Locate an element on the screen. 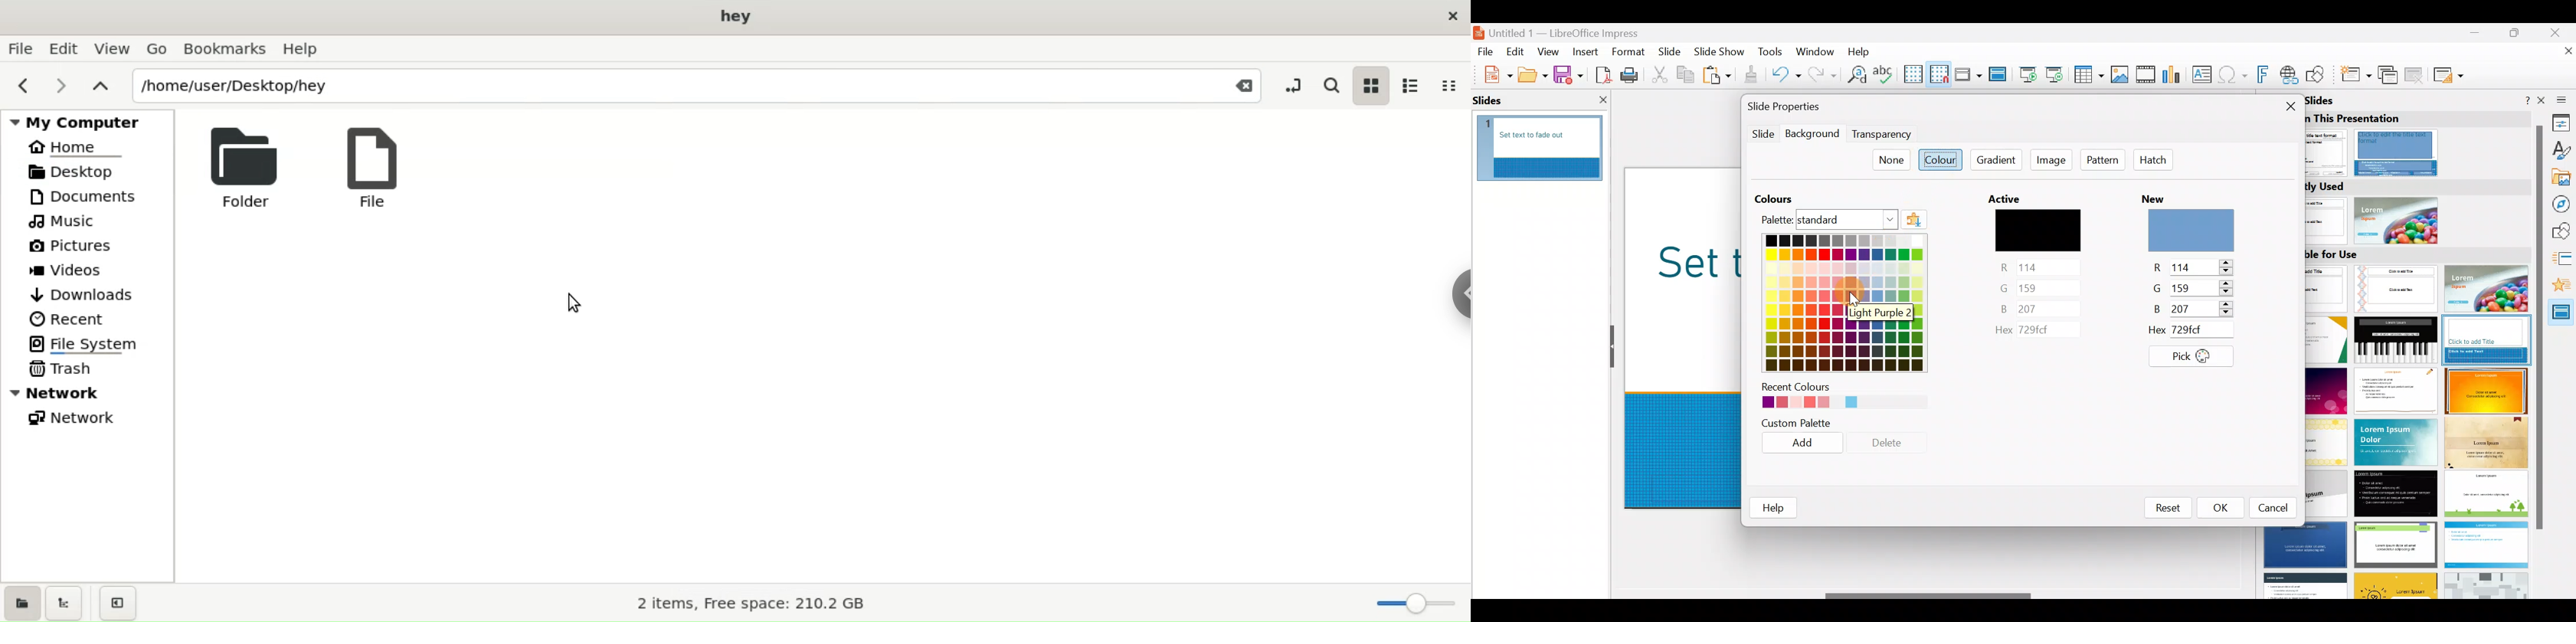 The width and height of the screenshot is (2576, 644). active is located at coordinates (2010, 198).